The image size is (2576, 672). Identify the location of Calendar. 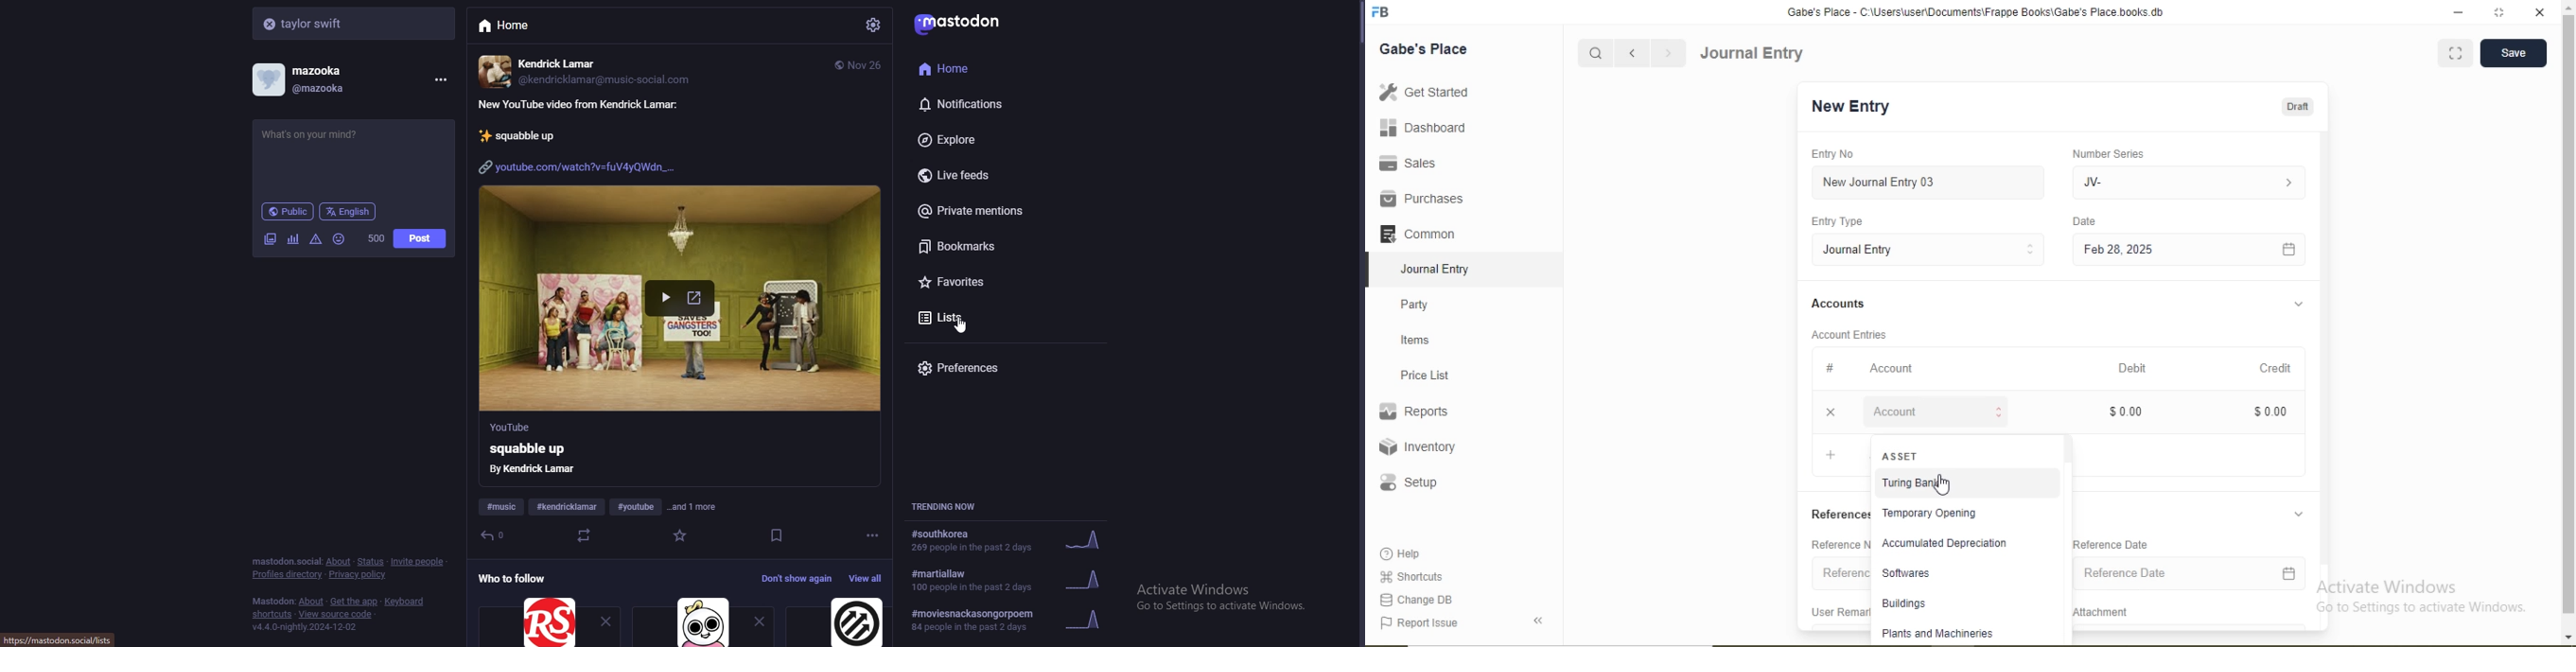
(2288, 249).